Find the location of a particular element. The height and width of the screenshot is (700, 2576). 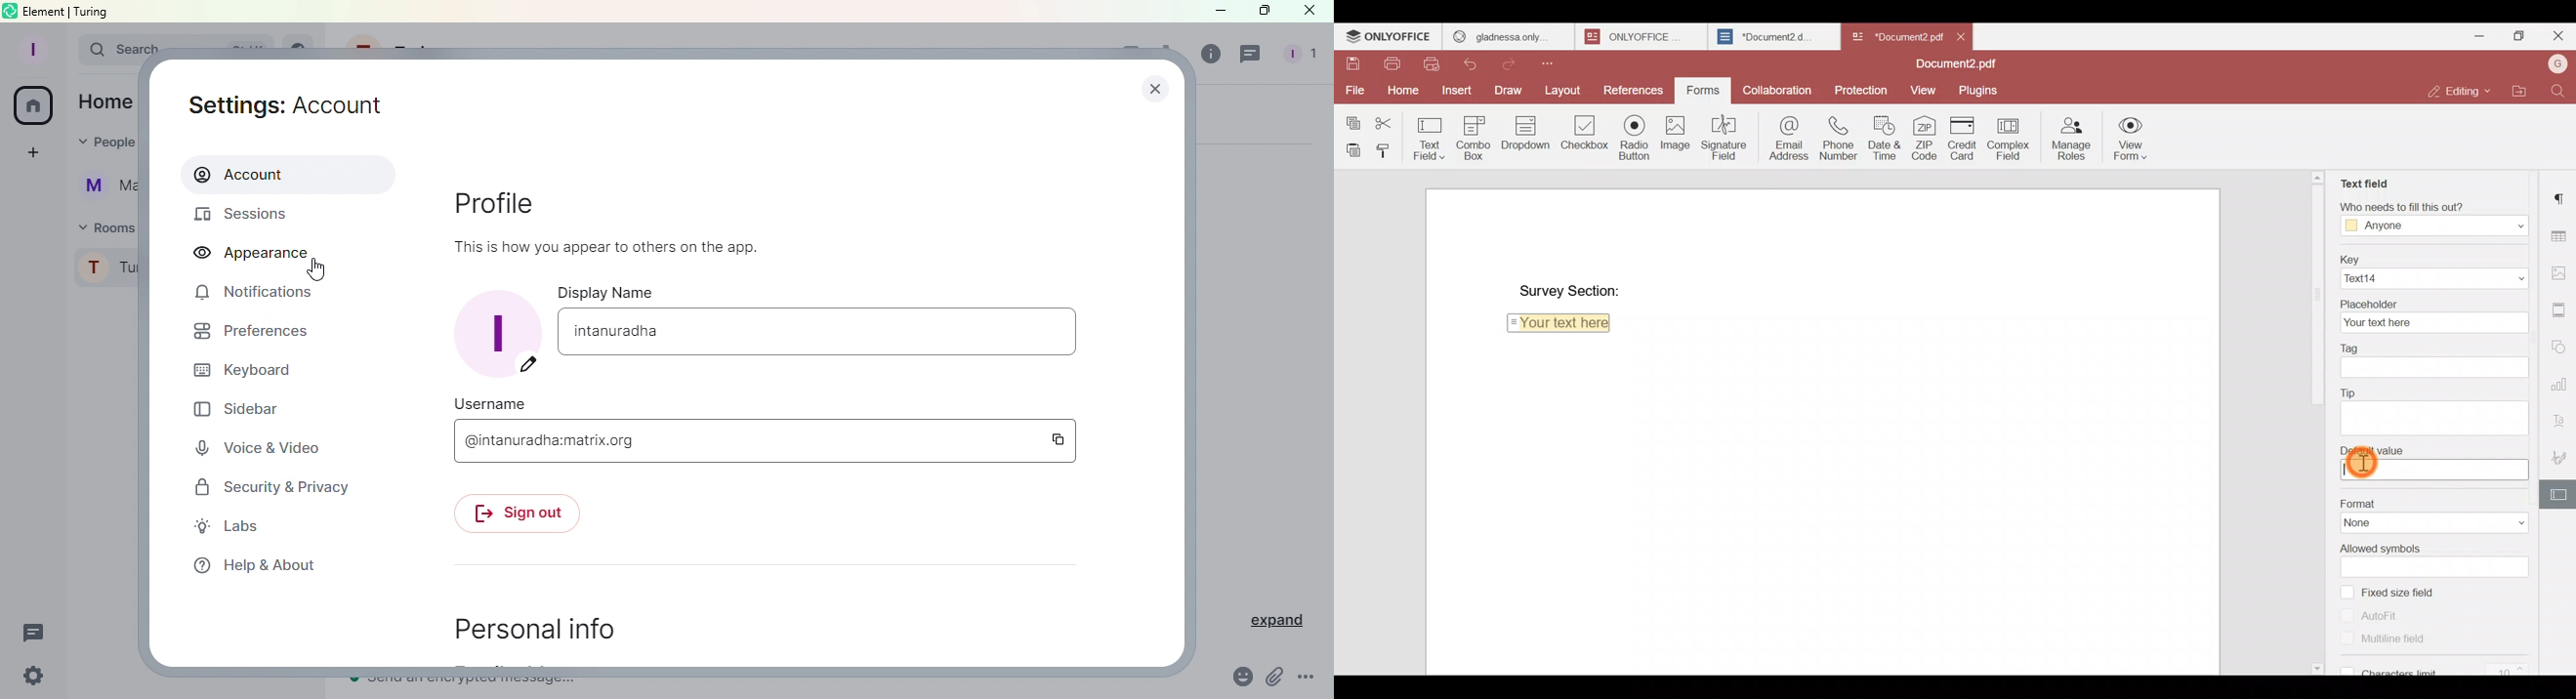

Account is located at coordinates (289, 175).